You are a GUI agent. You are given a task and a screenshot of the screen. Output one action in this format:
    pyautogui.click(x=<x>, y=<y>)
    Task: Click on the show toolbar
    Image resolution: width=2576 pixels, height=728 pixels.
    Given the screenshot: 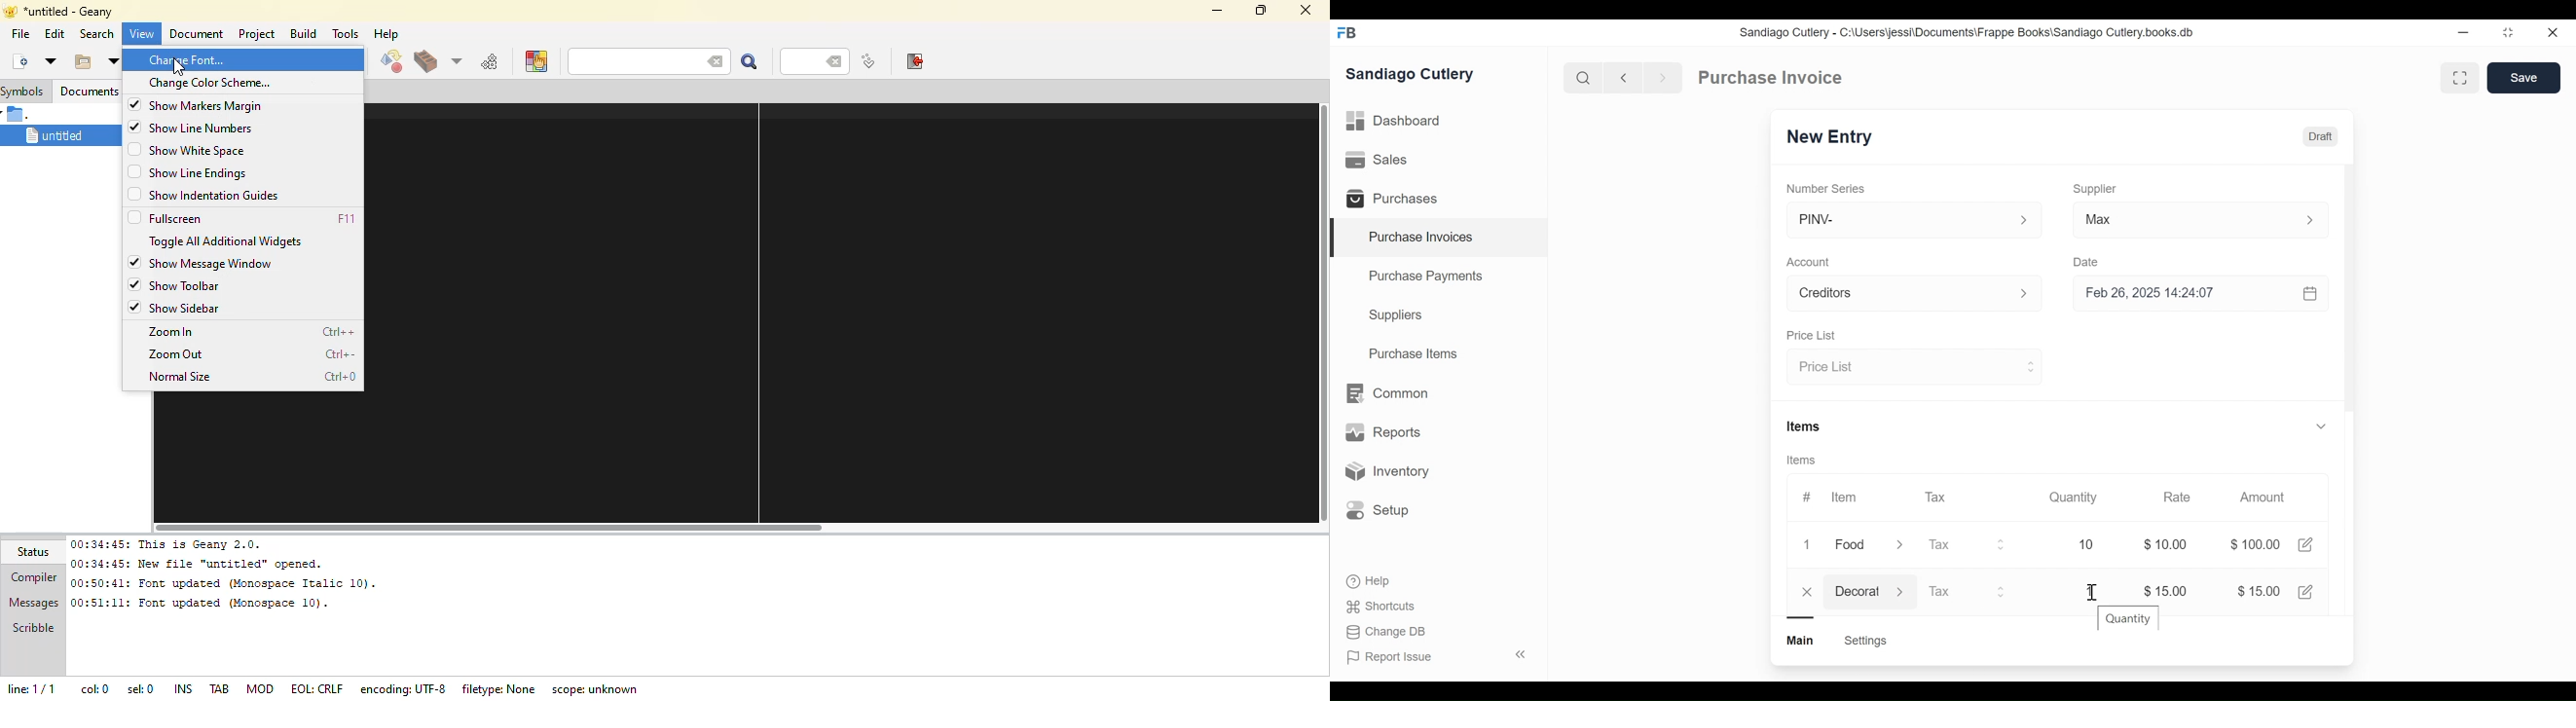 What is the action you would take?
    pyautogui.click(x=186, y=284)
    